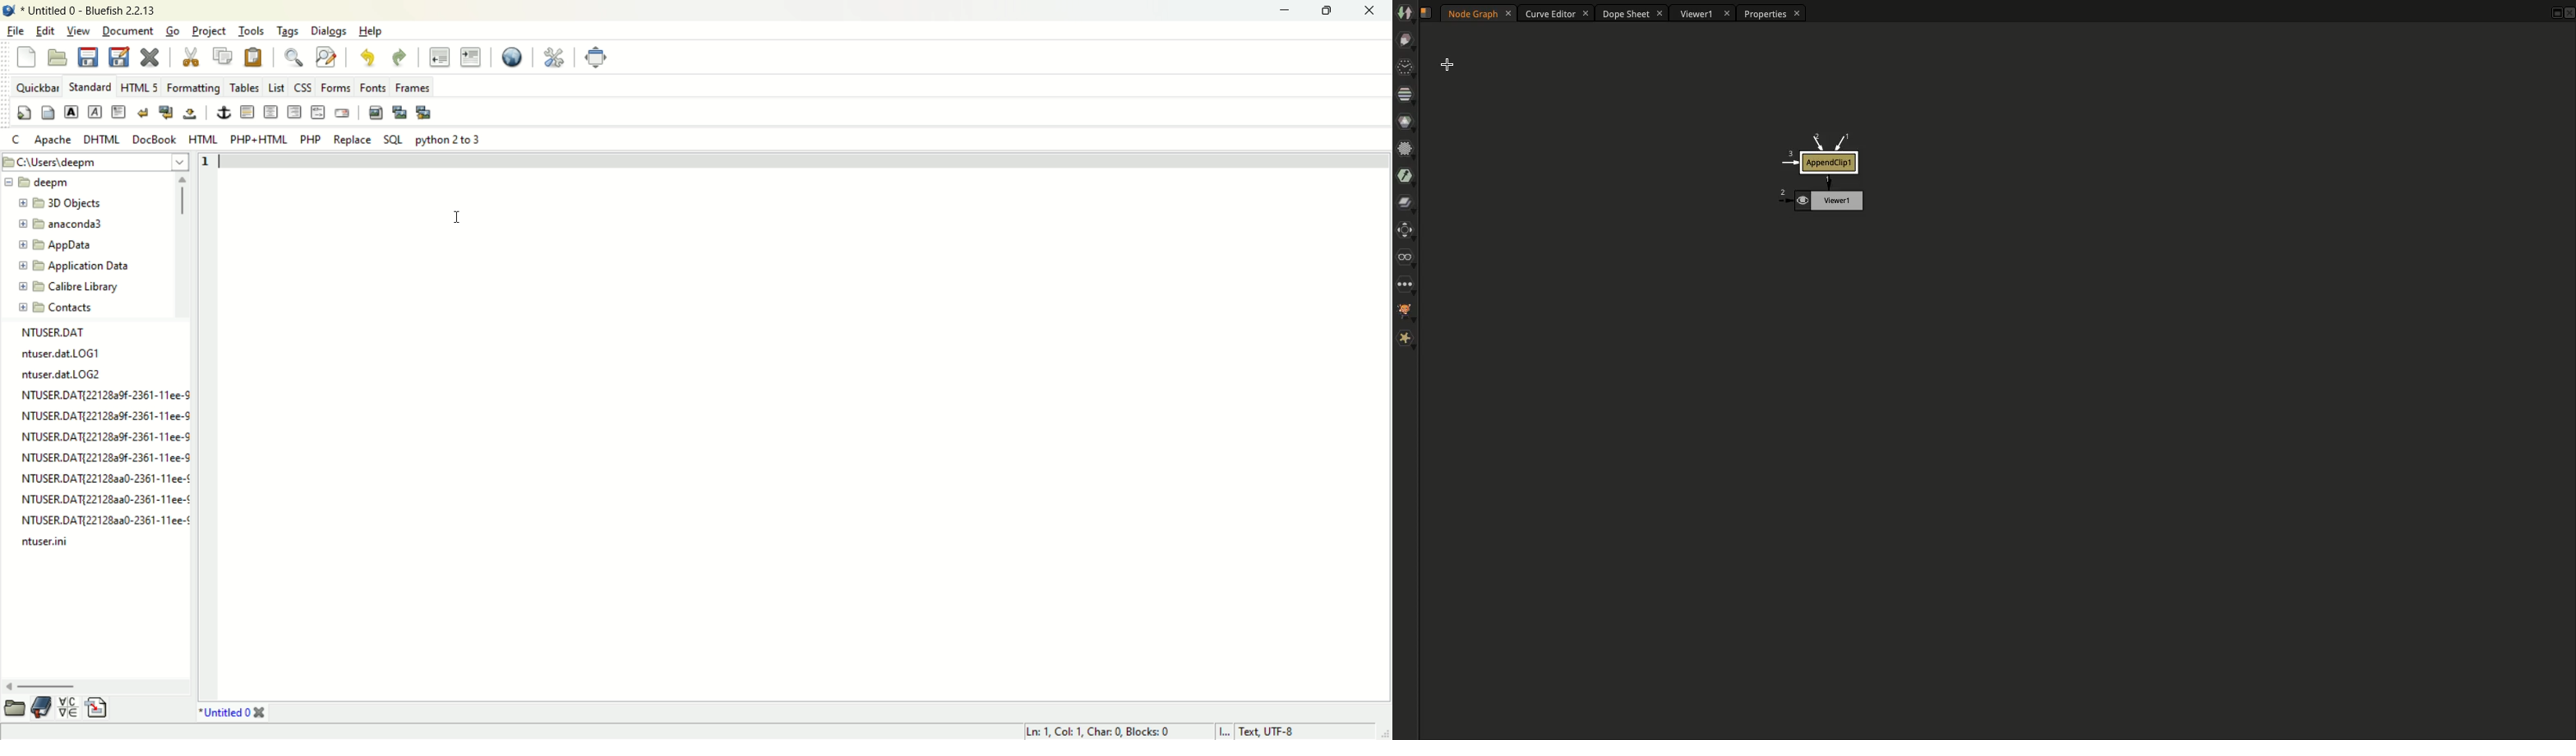  I want to click on deepm, so click(36, 184).